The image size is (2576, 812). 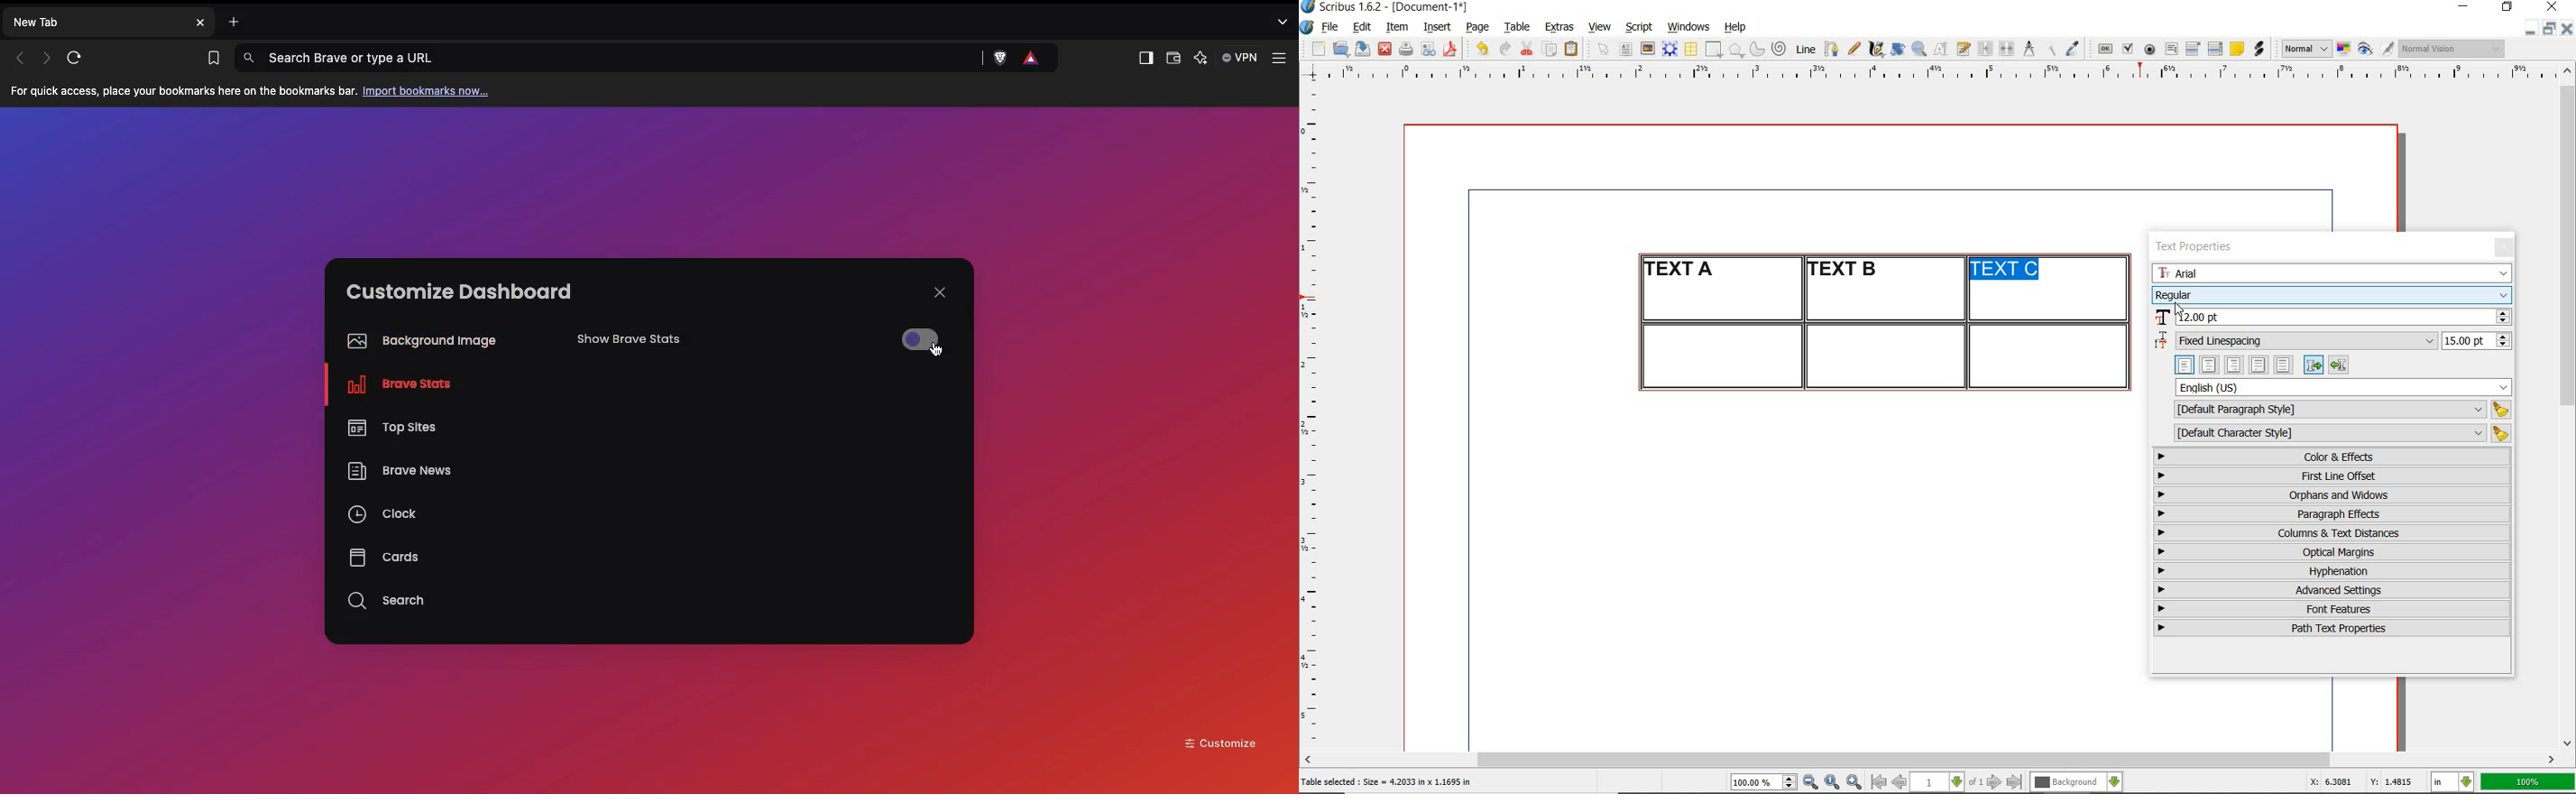 What do you see at coordinates (1503, 47) in the screenshot?
I see `redo` at bounding box center [1503, 47].